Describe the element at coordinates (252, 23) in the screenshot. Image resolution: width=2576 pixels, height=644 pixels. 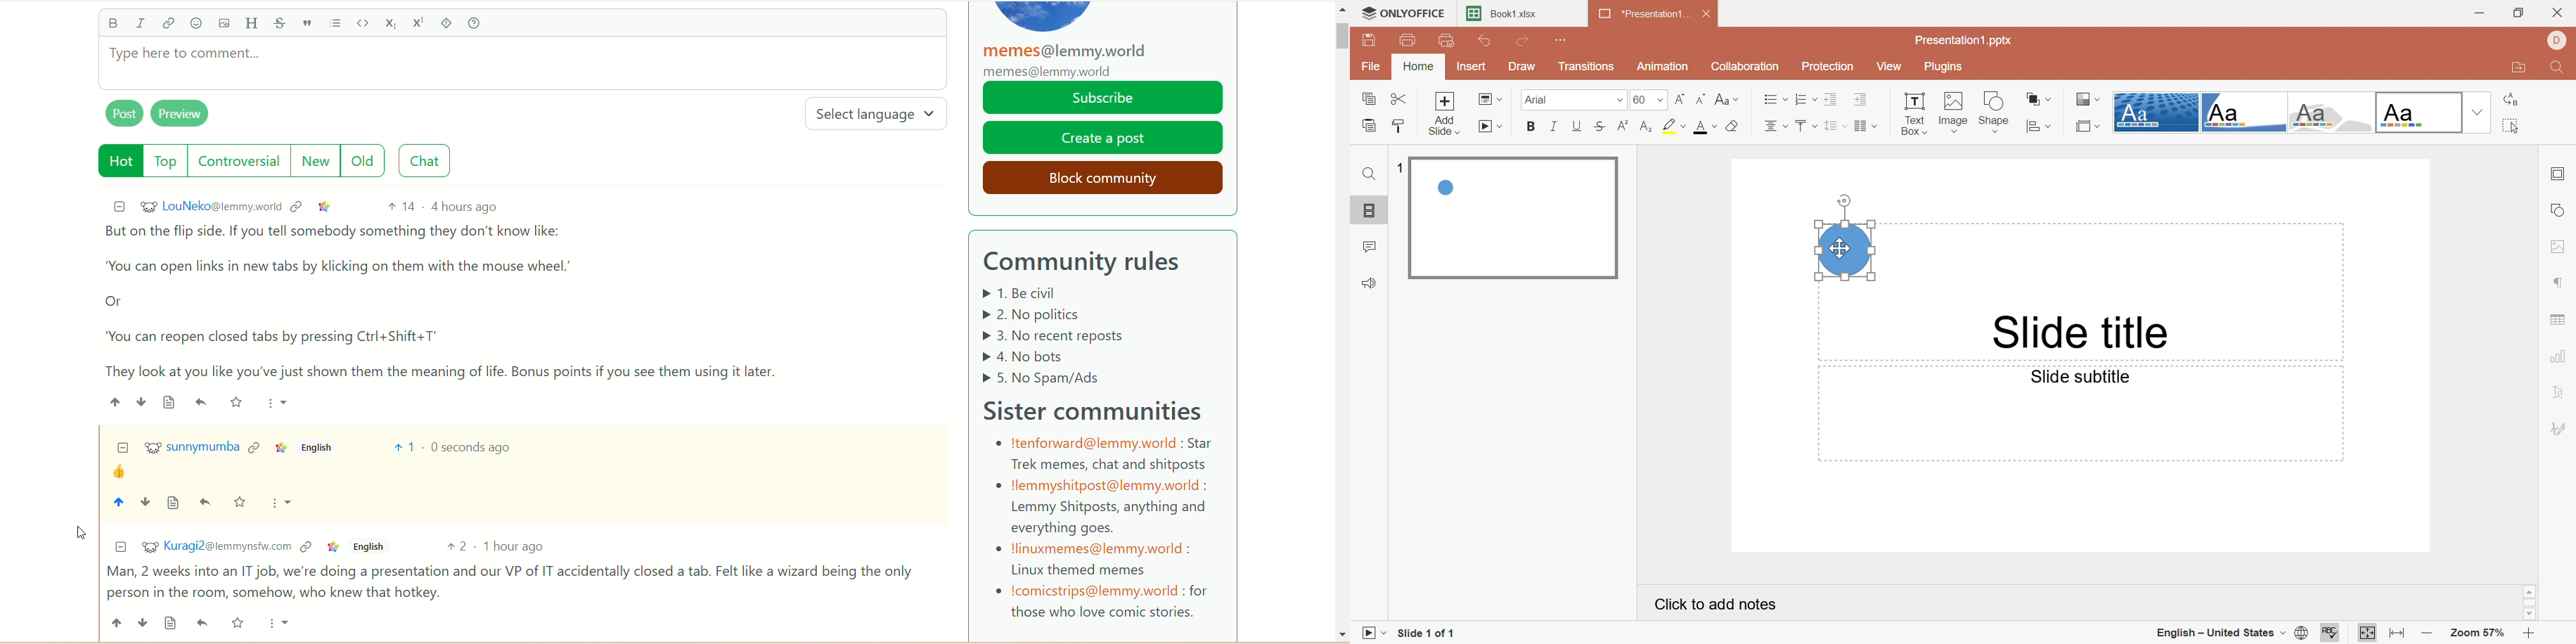
I see `header` at that location.